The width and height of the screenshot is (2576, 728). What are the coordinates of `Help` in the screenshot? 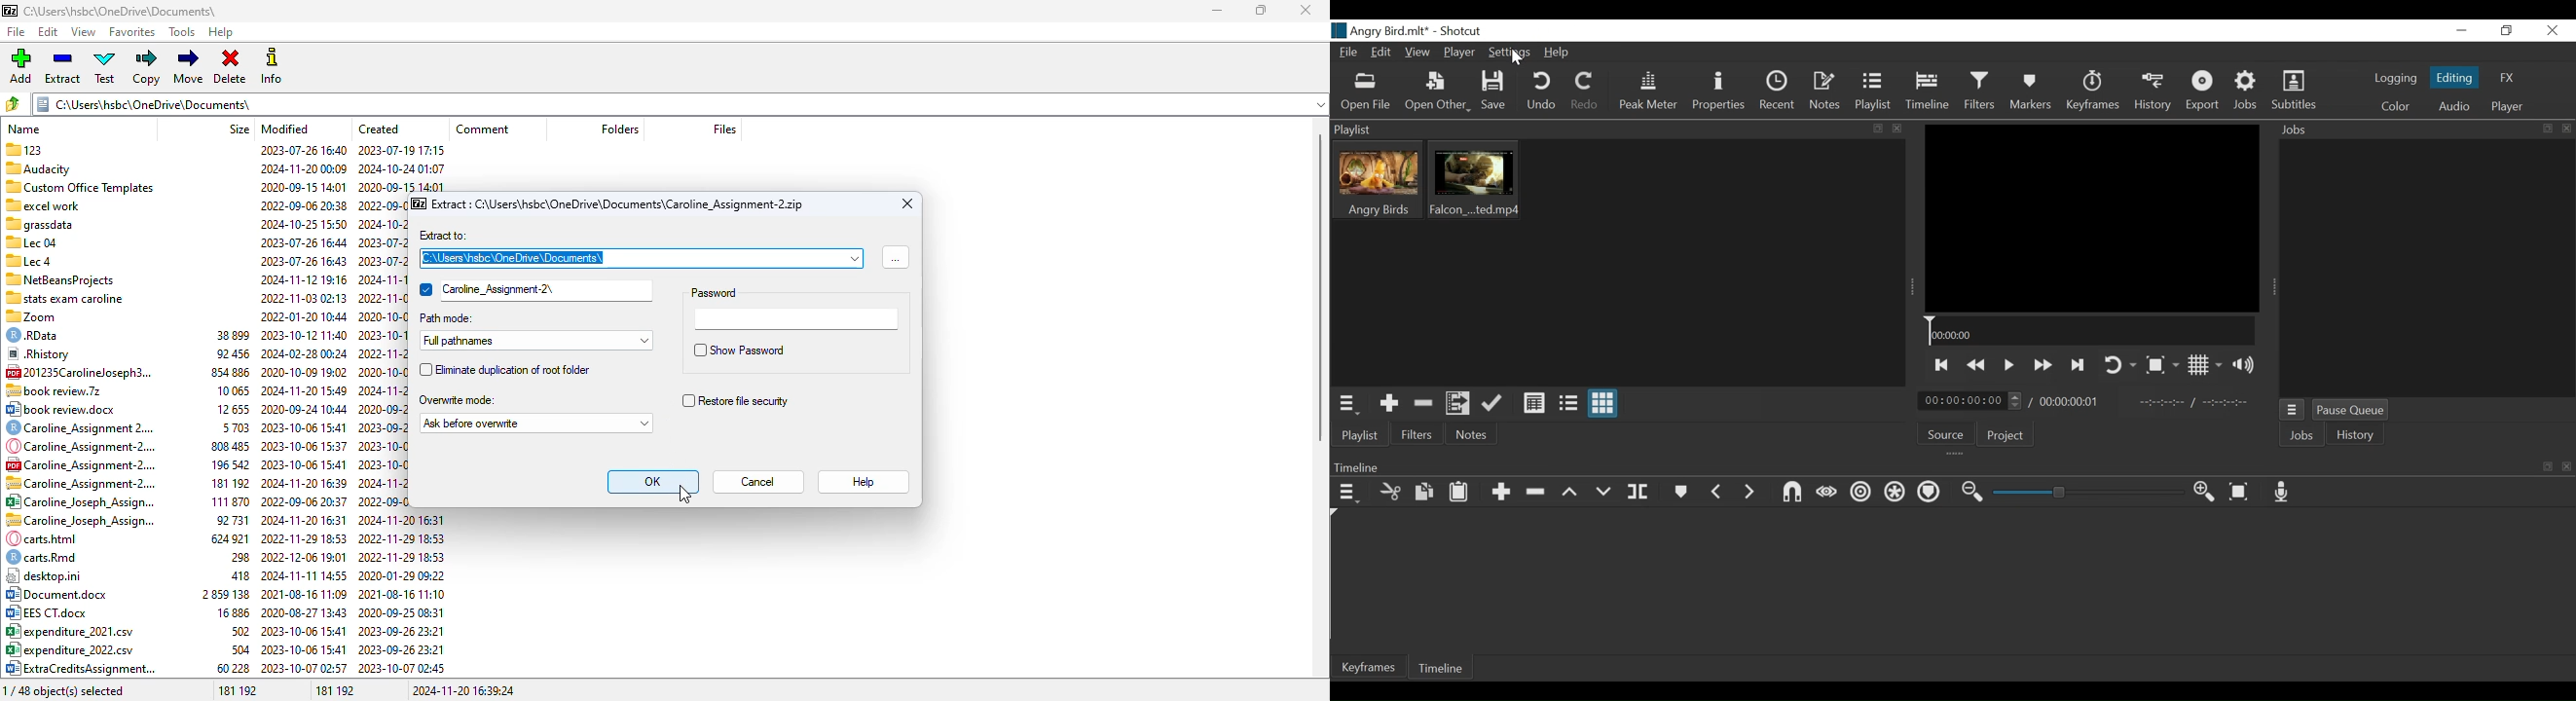 It's located at (1559, 53).